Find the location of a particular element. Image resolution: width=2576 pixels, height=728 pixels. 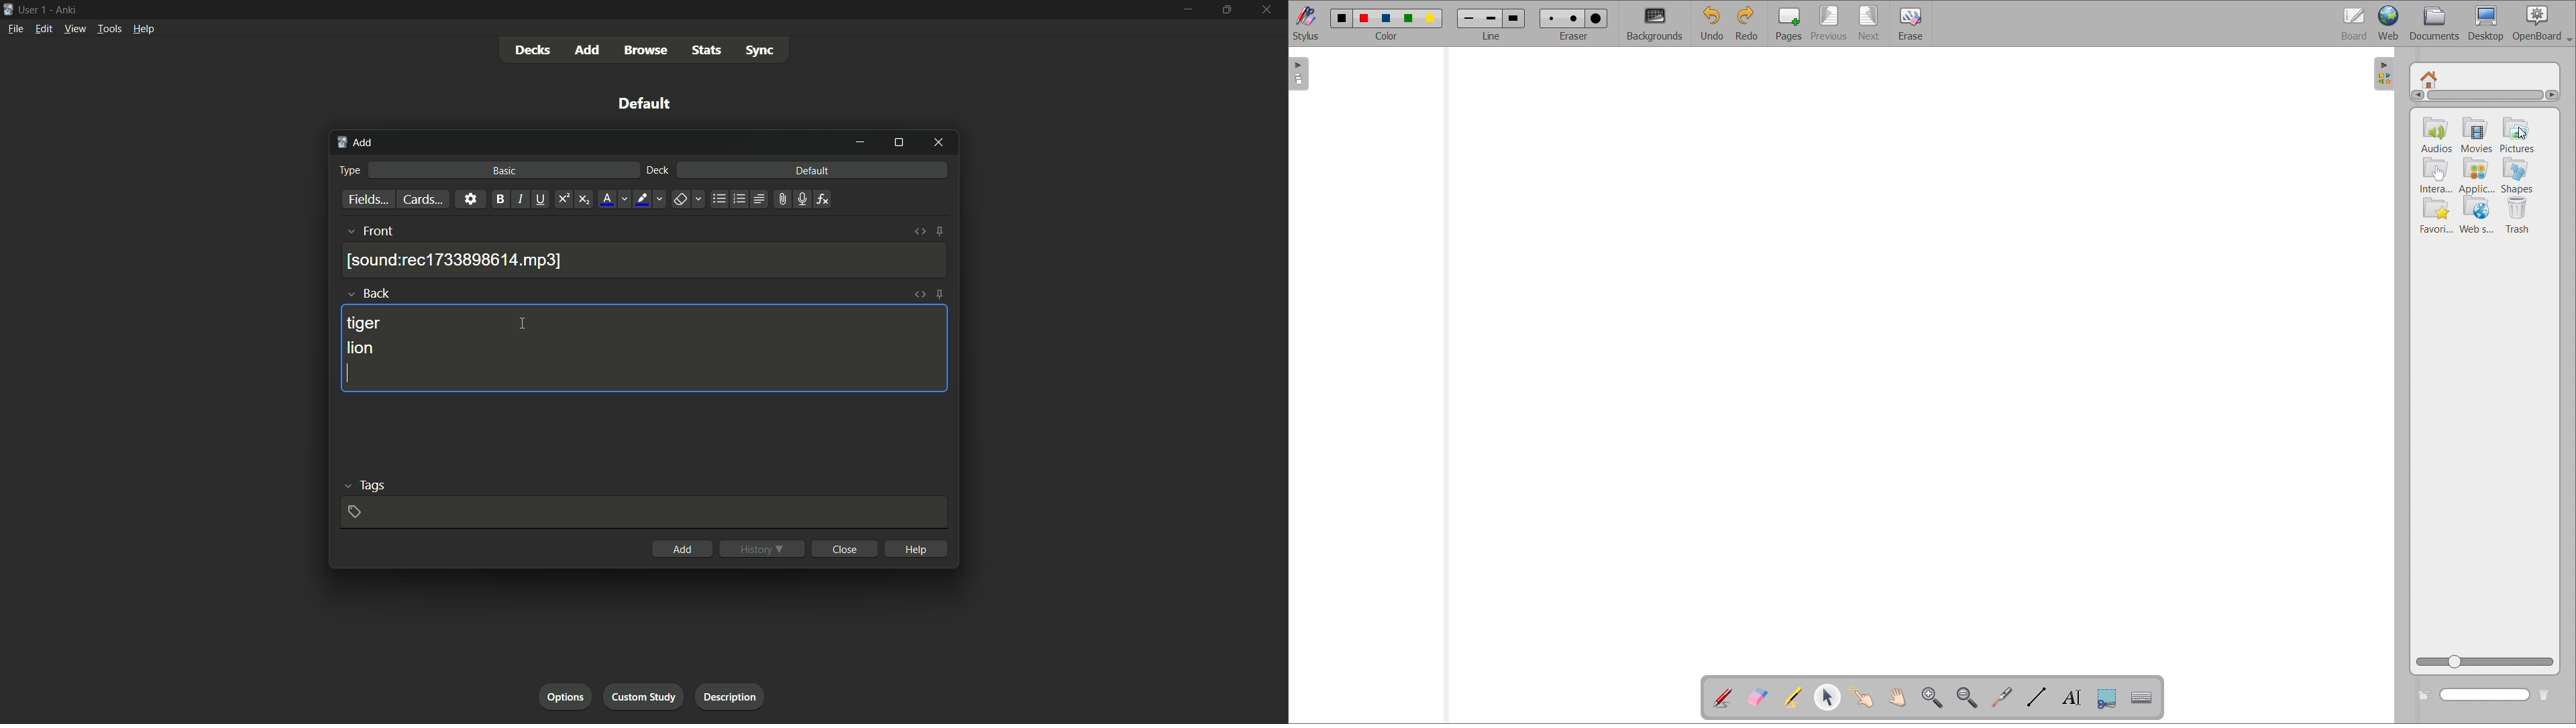

tags is located at coordinates (372, 487).